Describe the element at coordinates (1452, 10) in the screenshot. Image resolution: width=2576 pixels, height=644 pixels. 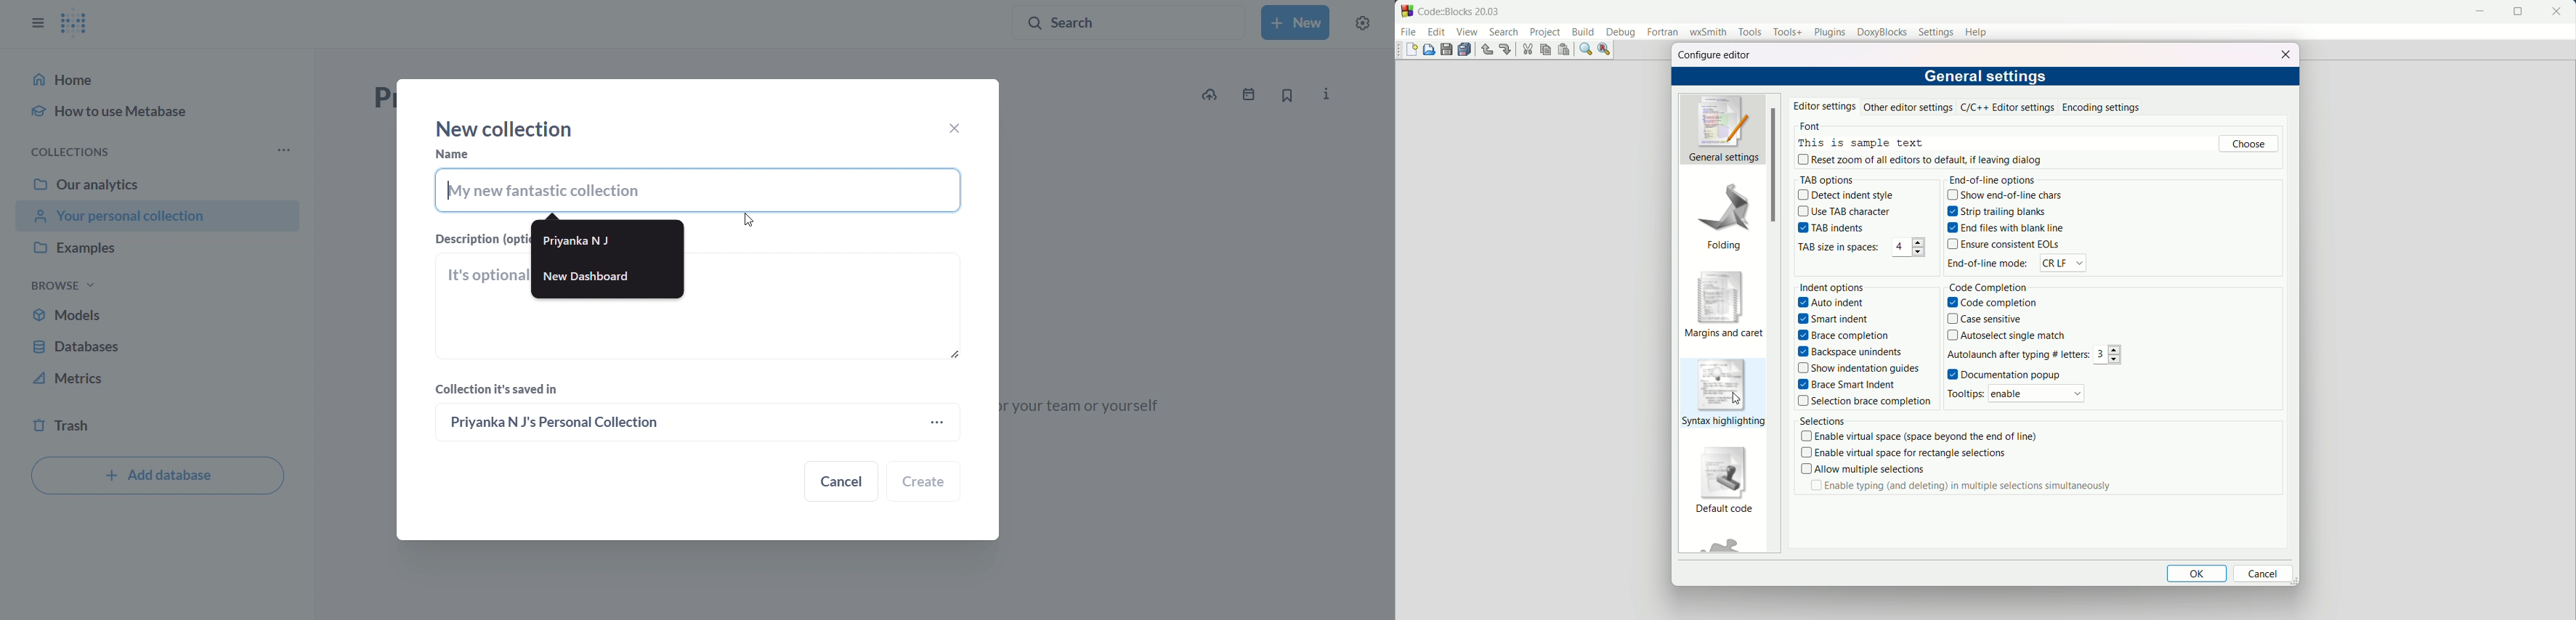
I see `title and logo` at that location.